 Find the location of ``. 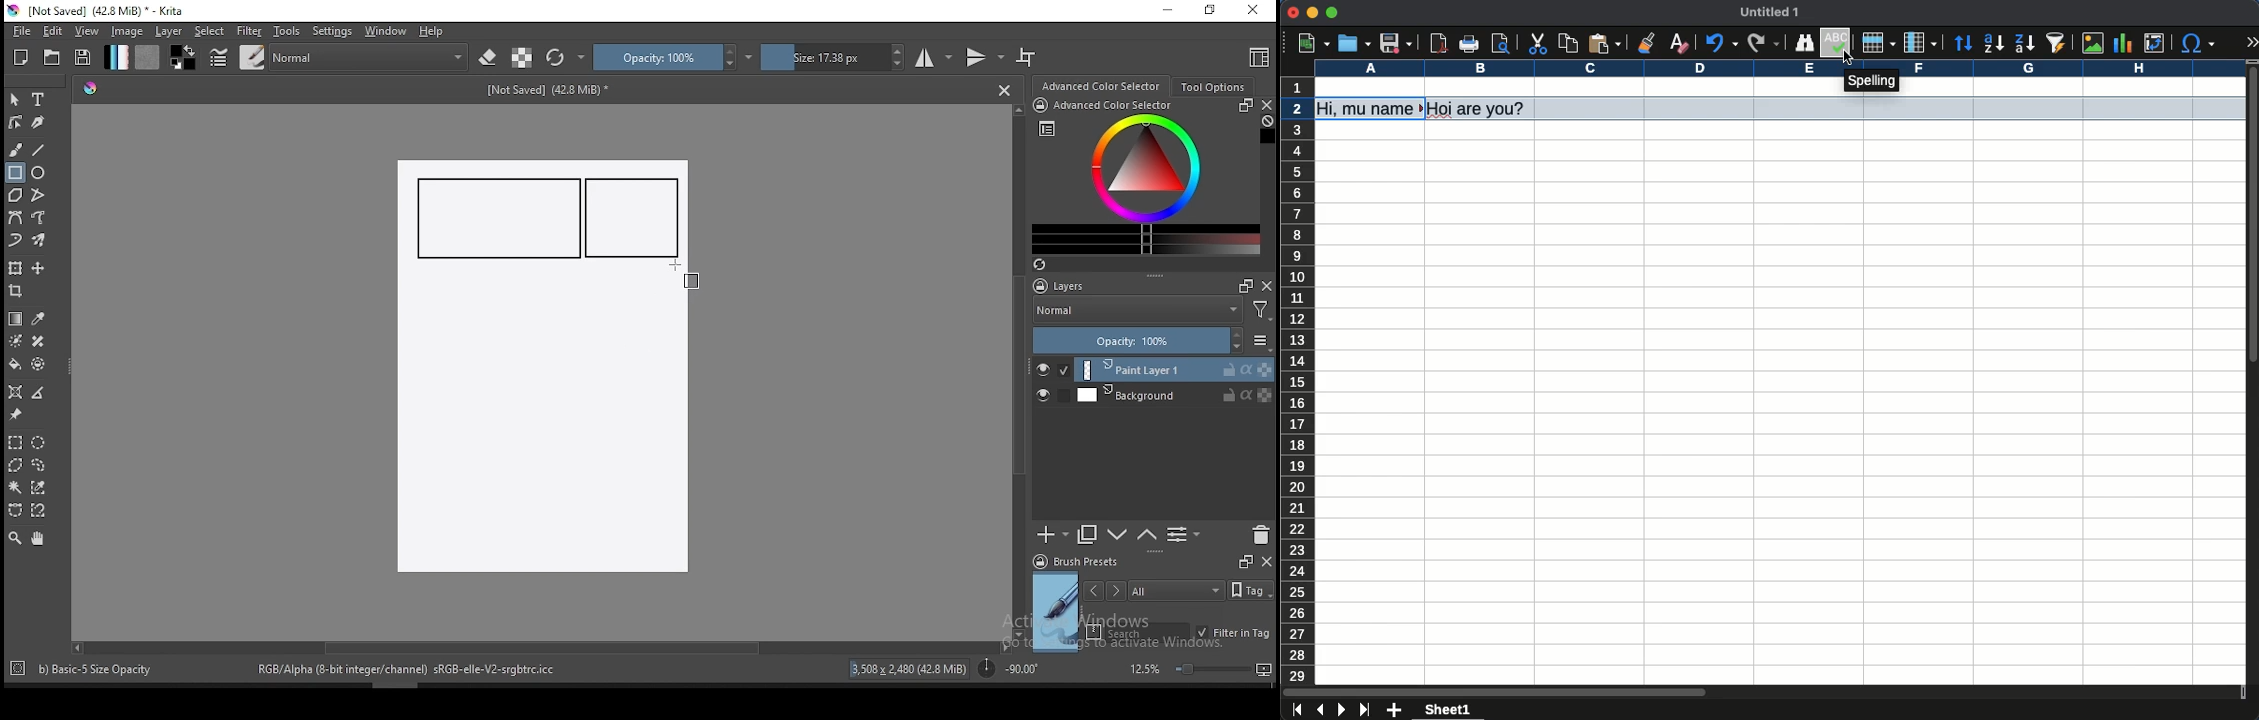

 is located at coordinates (985, 55).